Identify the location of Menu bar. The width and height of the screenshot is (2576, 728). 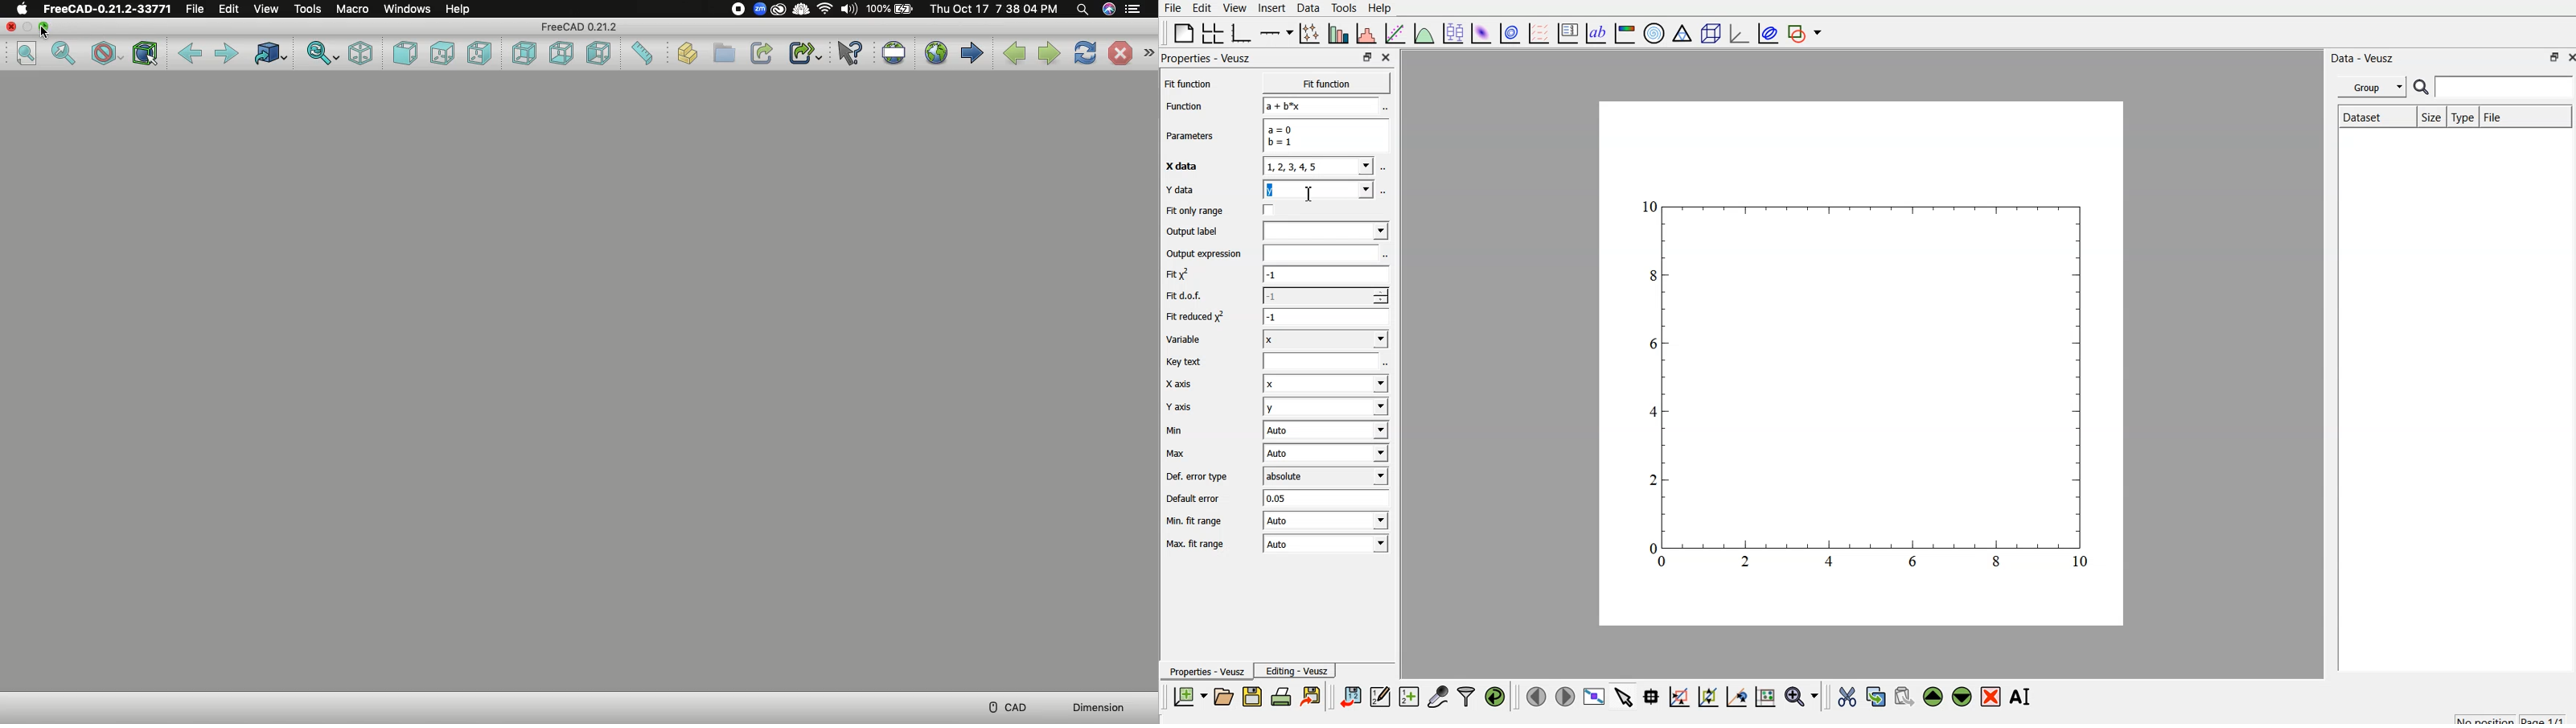
(1132, 9).